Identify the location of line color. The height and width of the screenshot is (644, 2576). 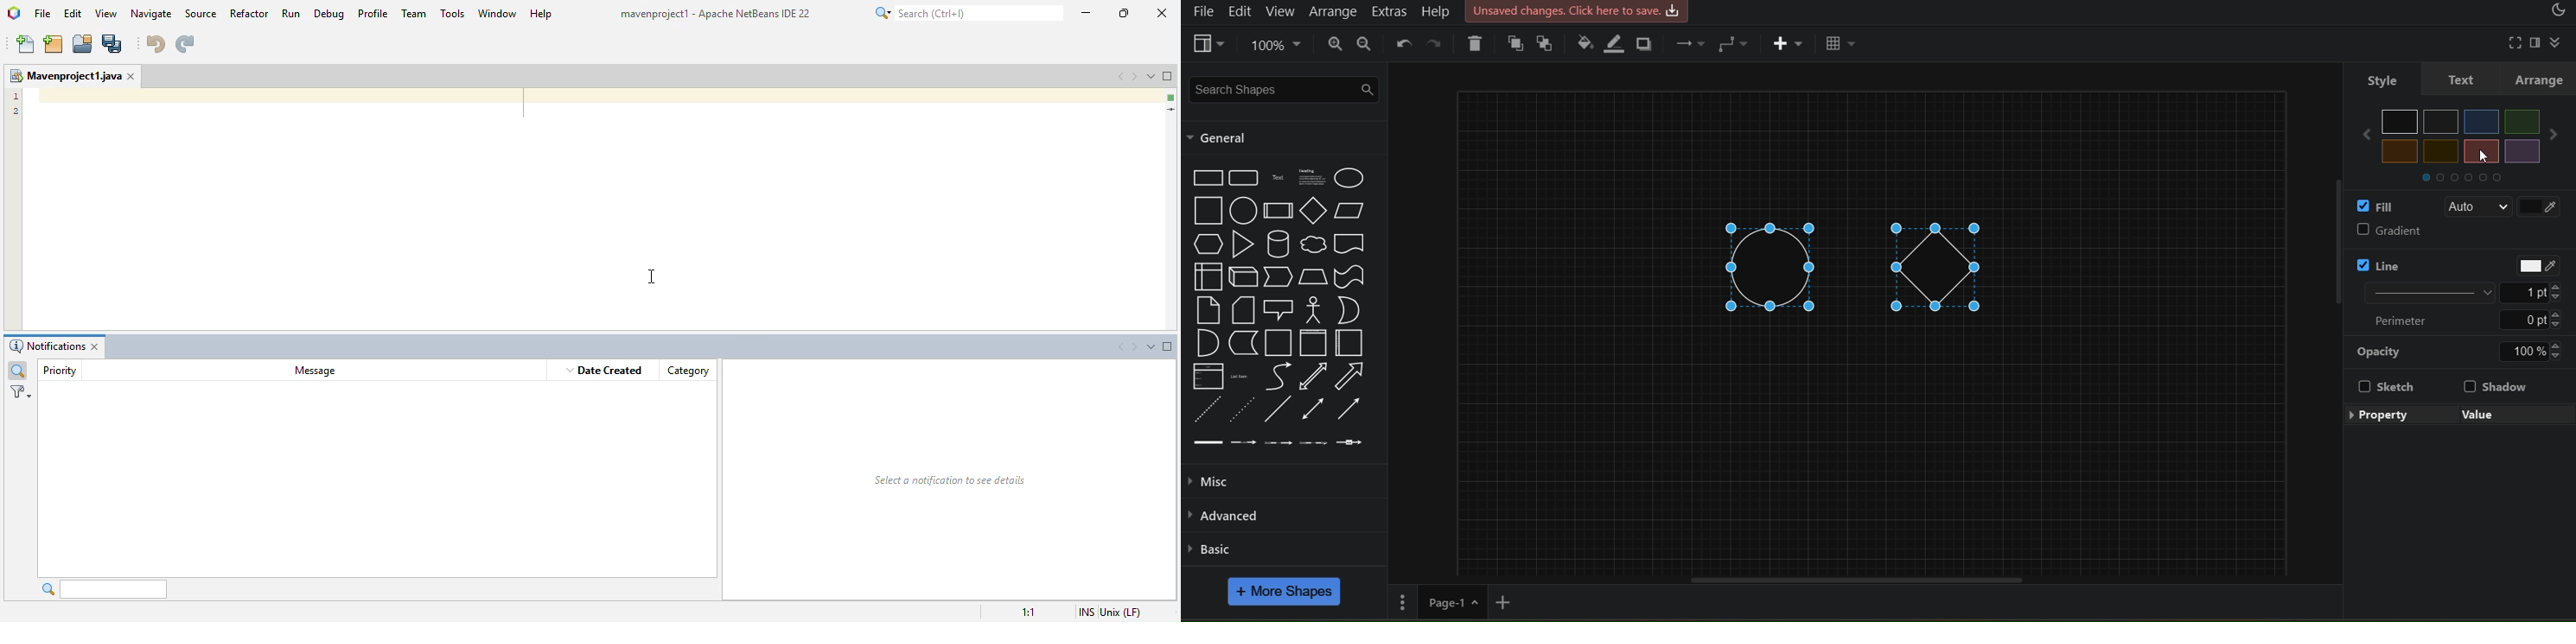
(1617, 44).